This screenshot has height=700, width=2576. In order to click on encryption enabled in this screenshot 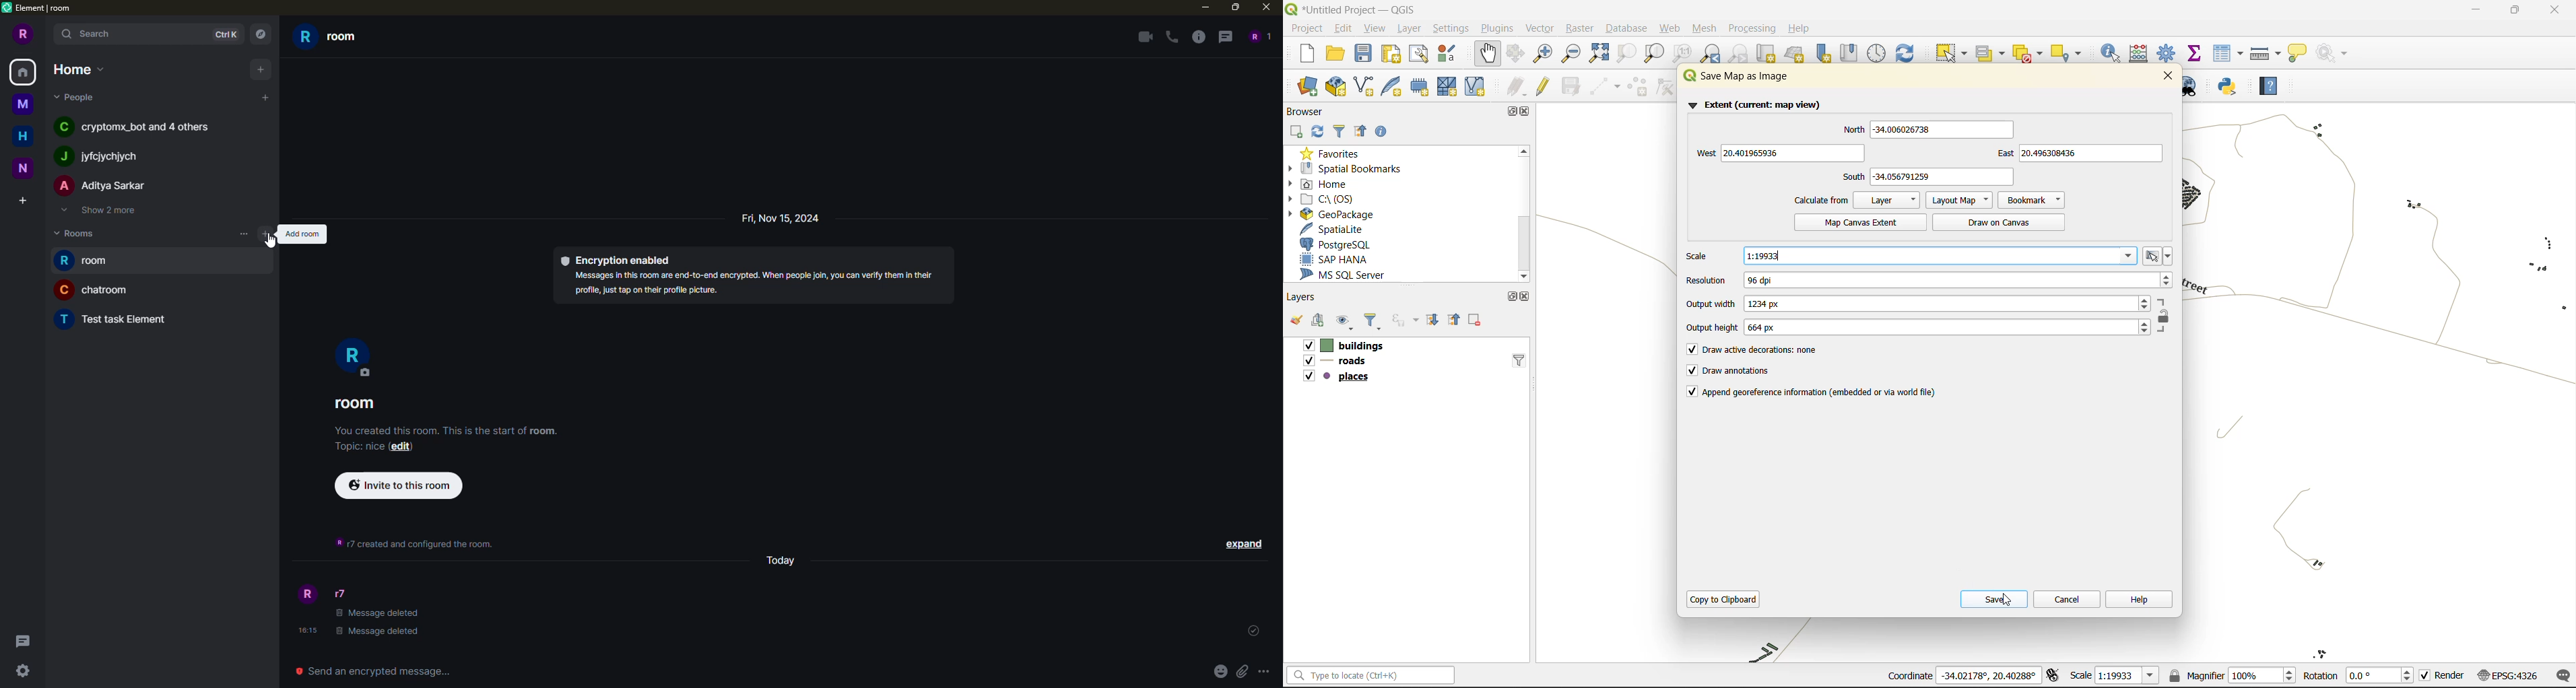, I will do `click(617, 259)`.